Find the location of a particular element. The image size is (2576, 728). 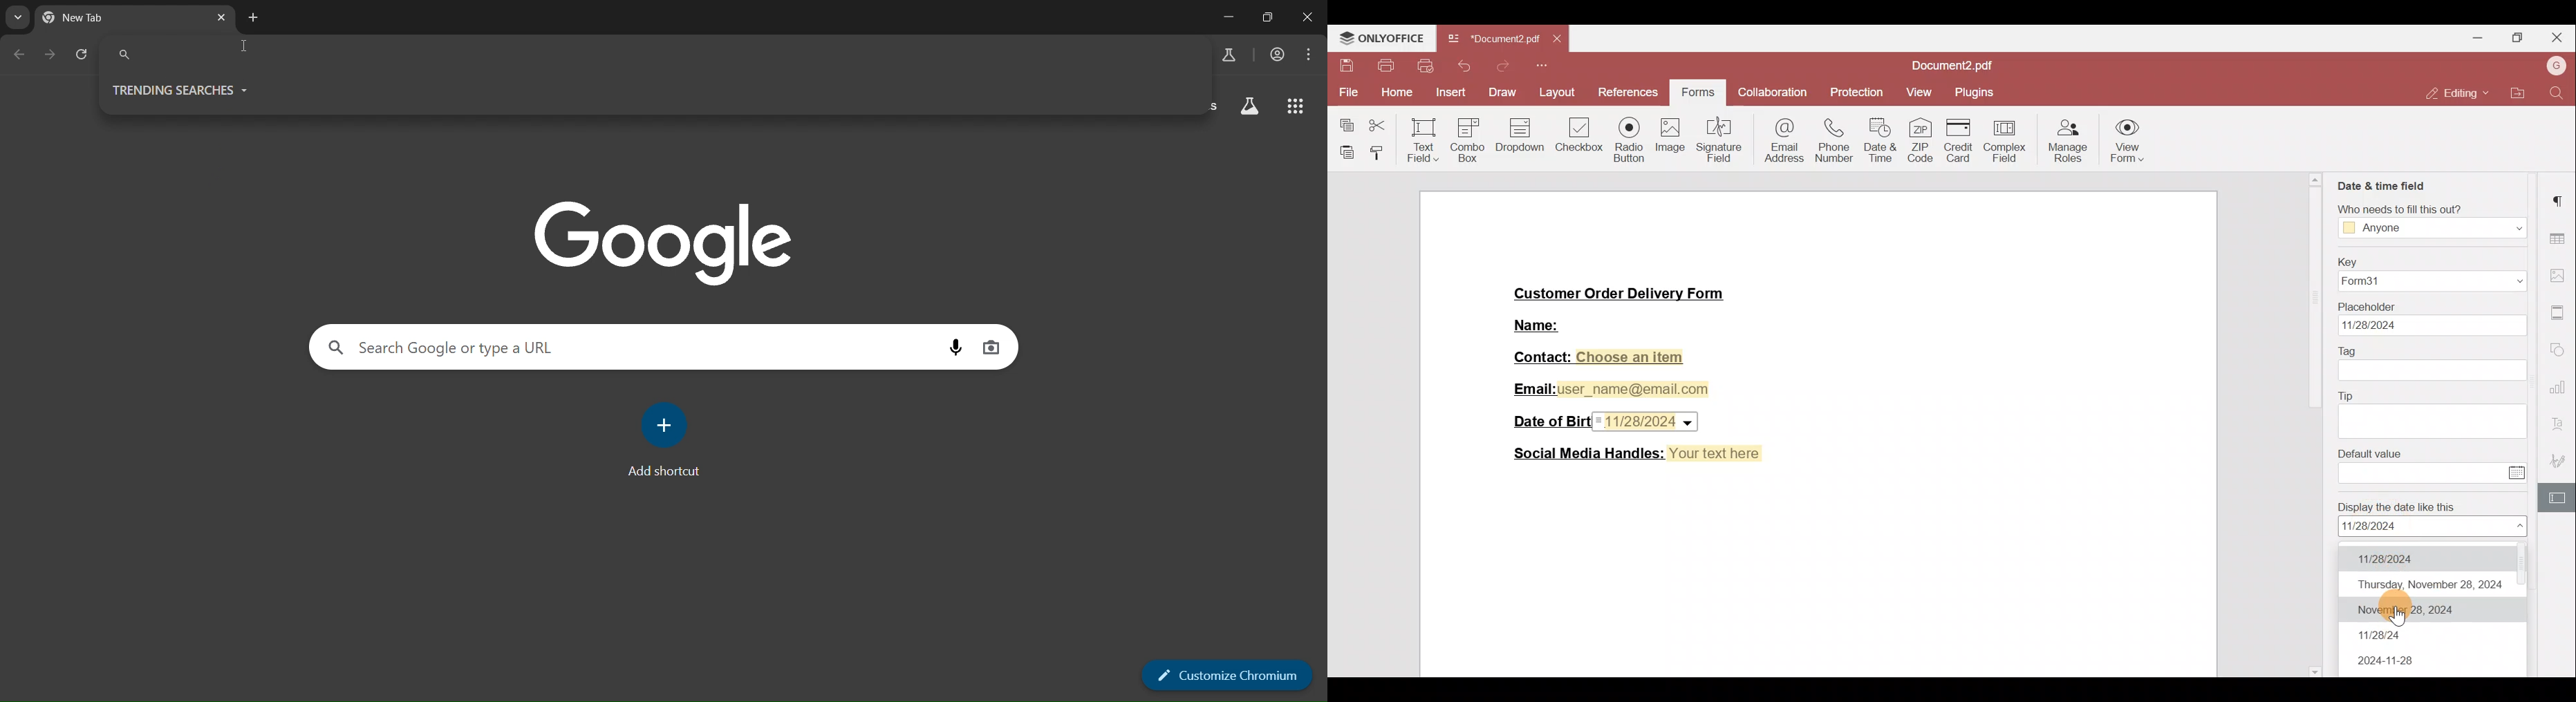

Shapes settings is located at coordinates (2559, 350).